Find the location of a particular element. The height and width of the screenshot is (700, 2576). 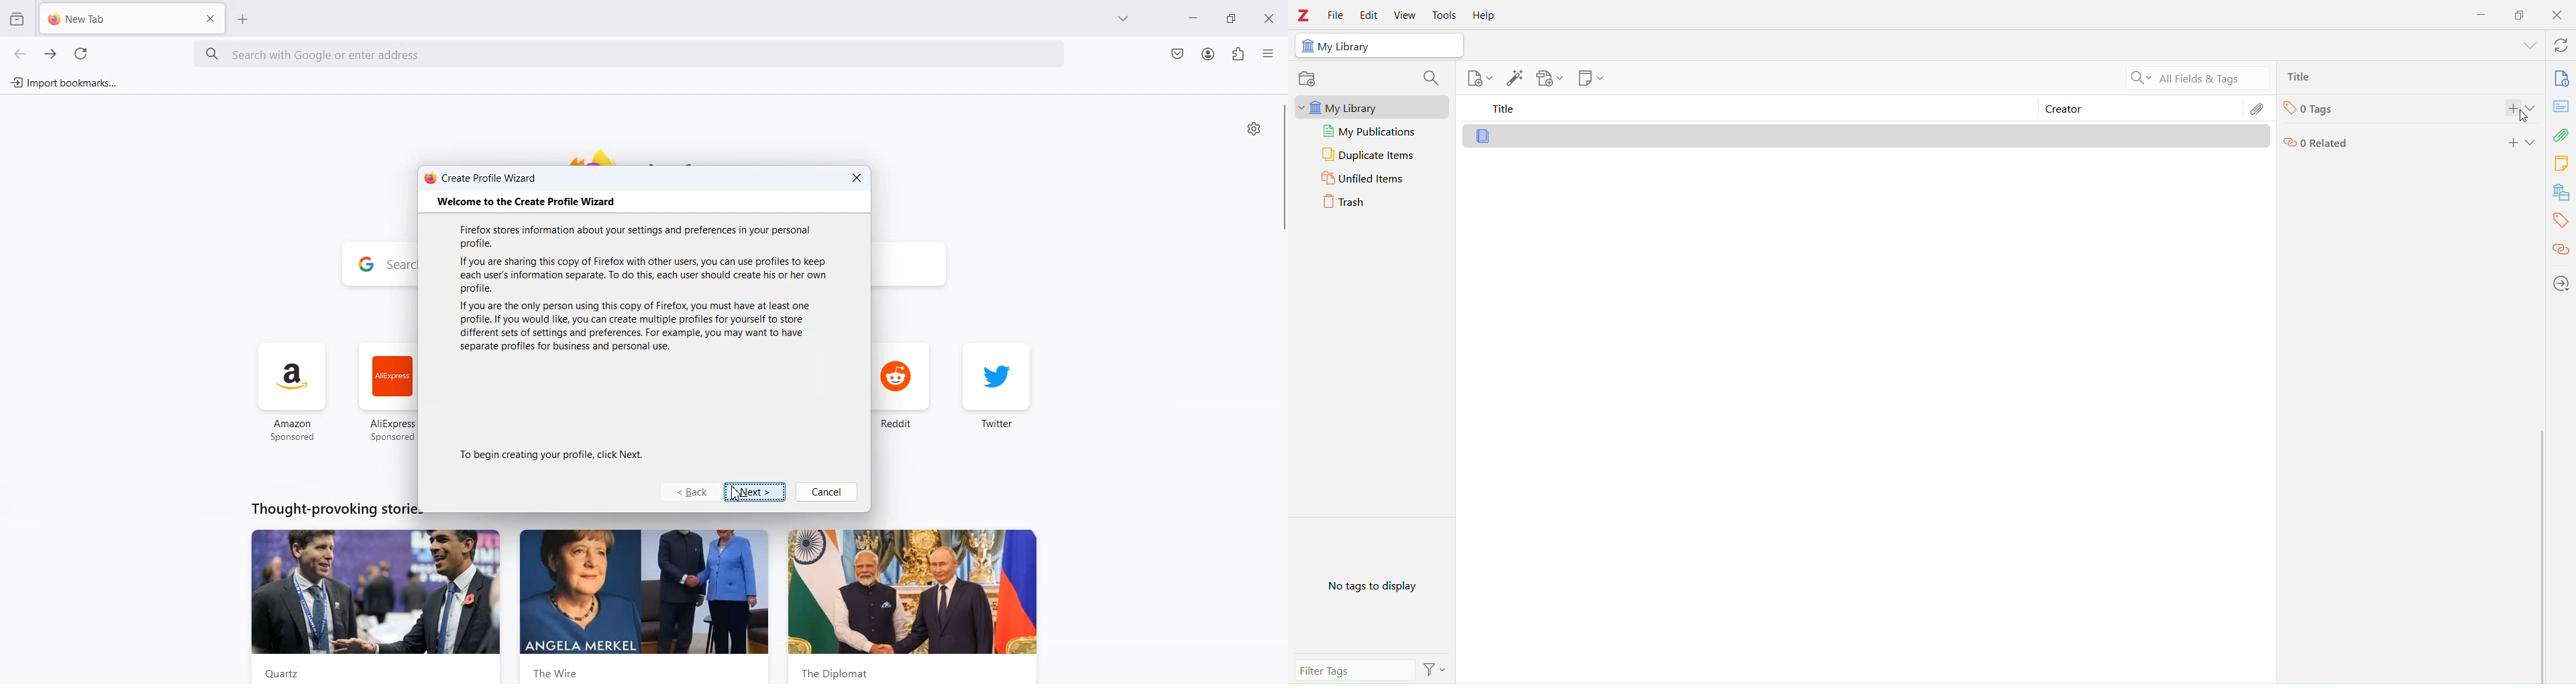

My Library is located at coordinates (1371, 107).